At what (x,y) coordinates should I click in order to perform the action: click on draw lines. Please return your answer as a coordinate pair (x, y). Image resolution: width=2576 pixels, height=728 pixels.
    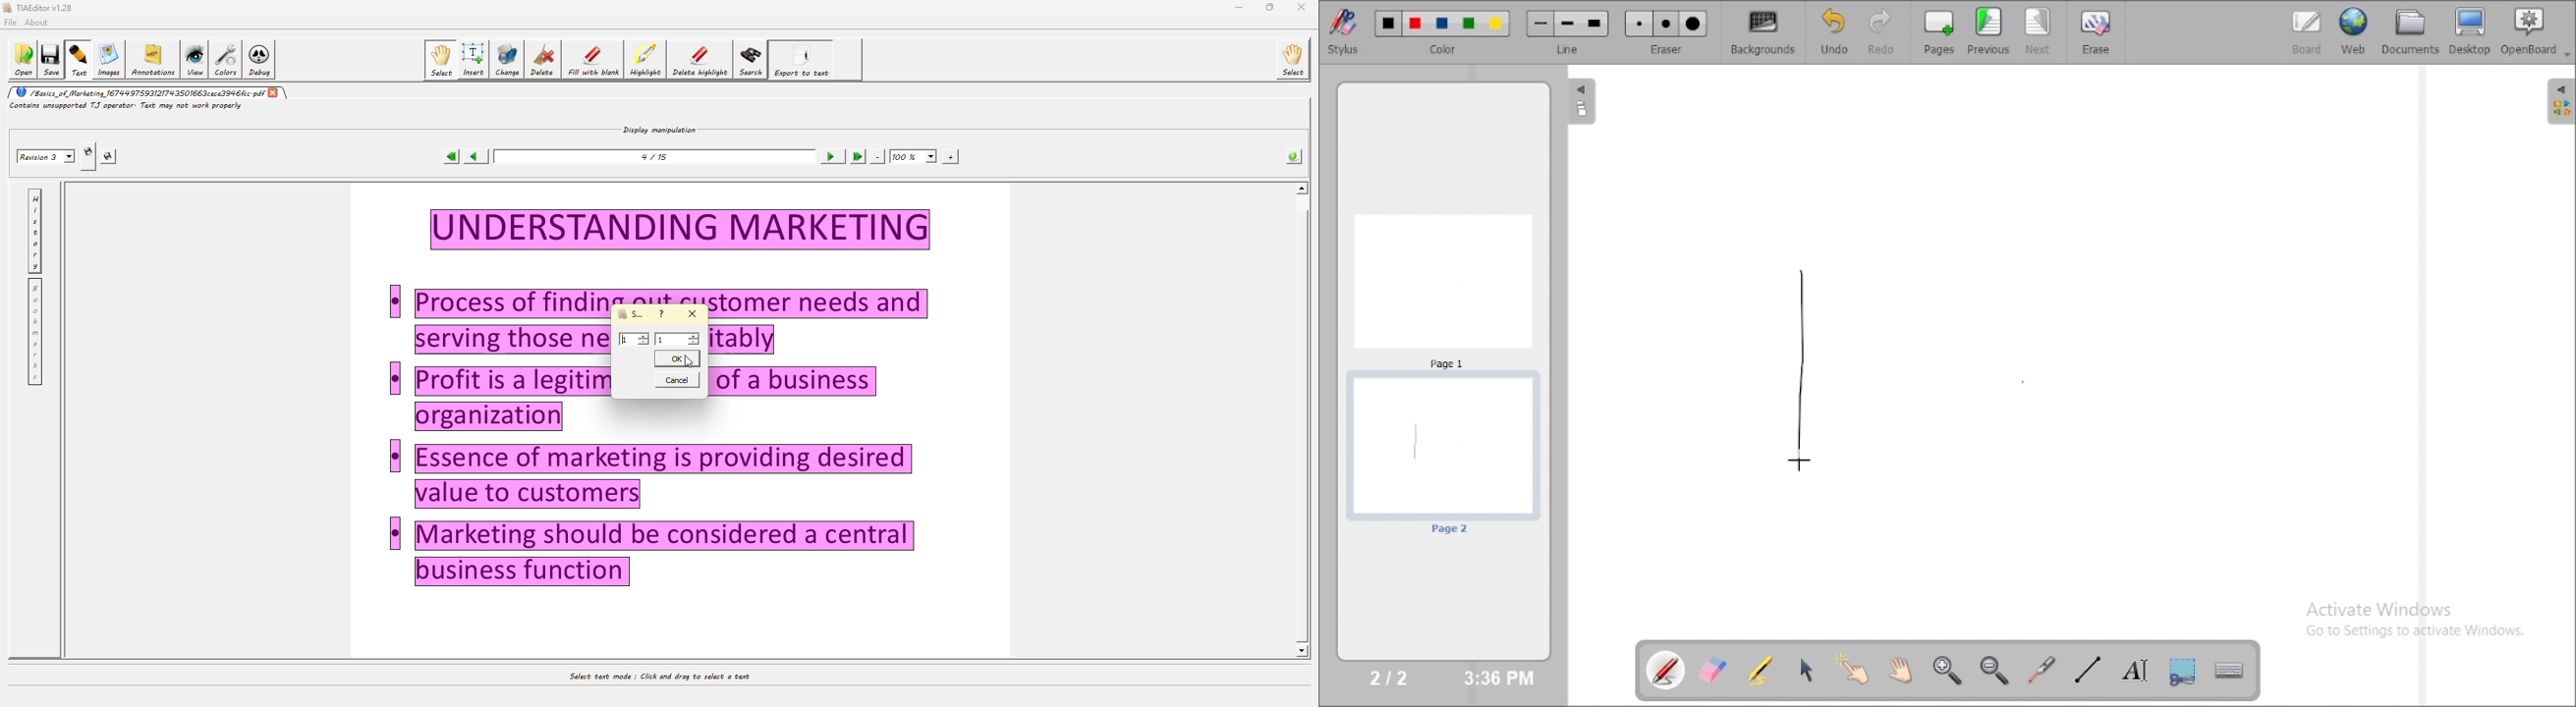
    Looking at the image, I should click on (2087, 669).